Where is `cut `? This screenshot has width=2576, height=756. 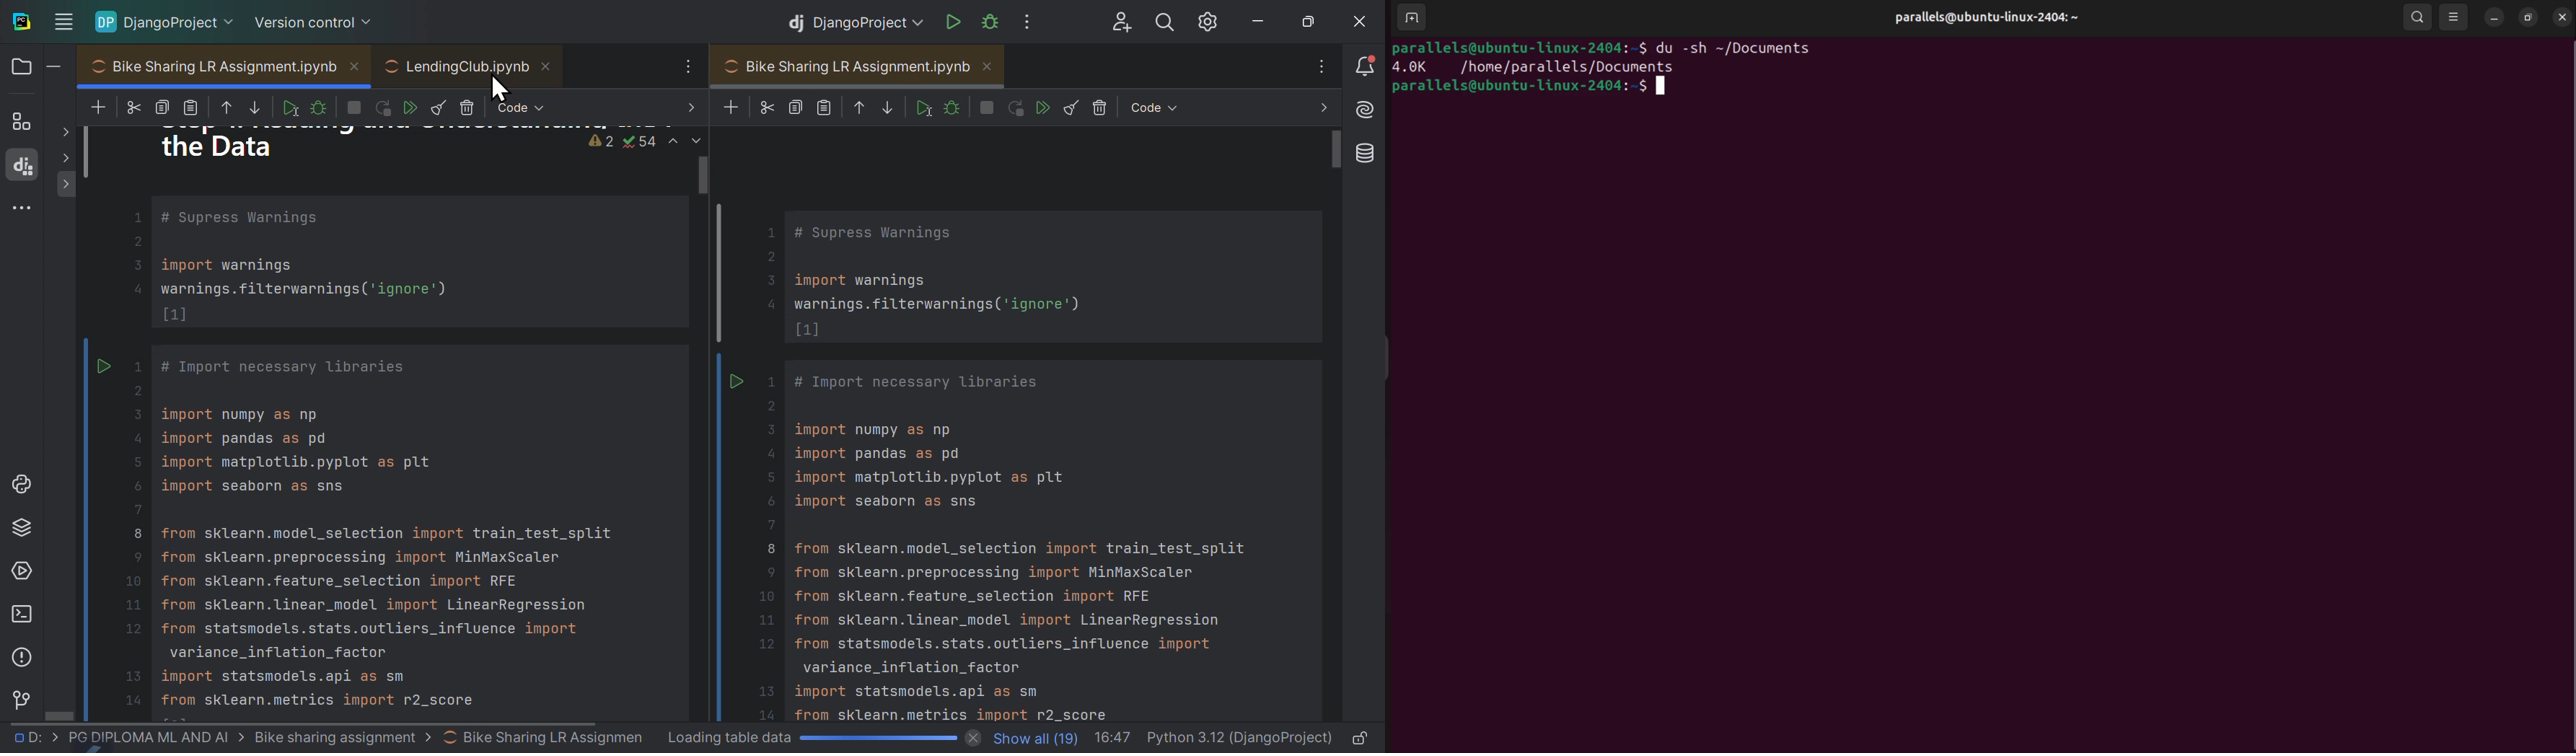
cut  is located at coordinates (133, 105).